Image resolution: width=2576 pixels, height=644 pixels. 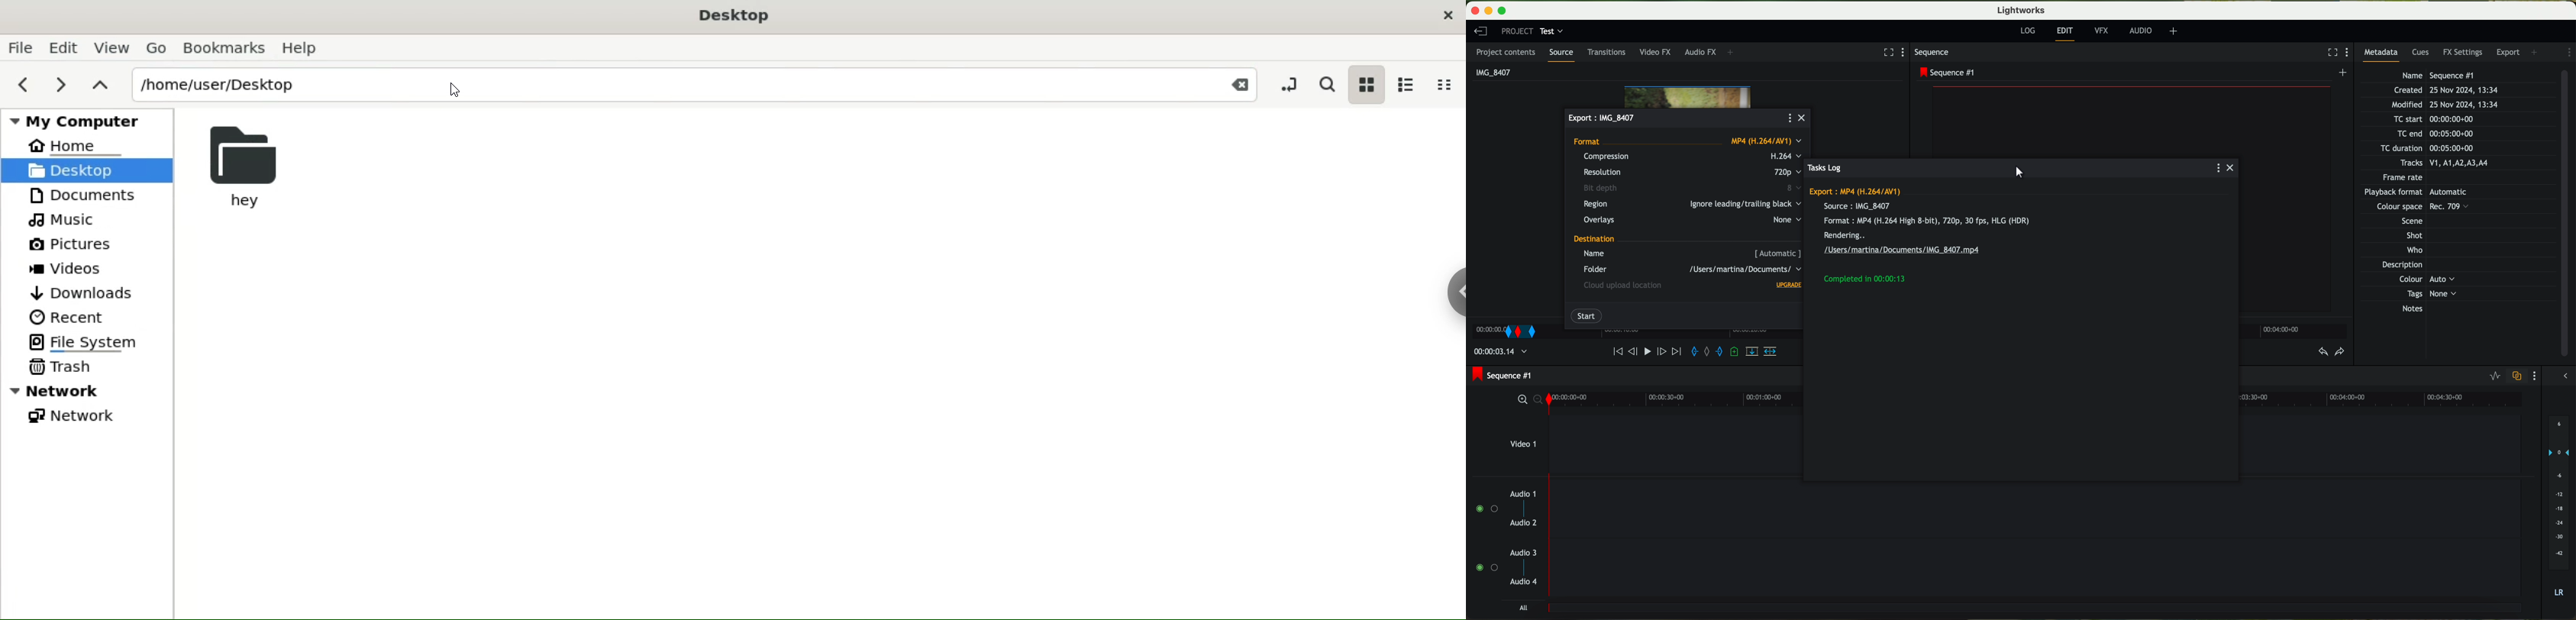 What do you see at coordinates (1657, 53) in the screenshot?
I see `video FX` at bounding box center [1657, 53].